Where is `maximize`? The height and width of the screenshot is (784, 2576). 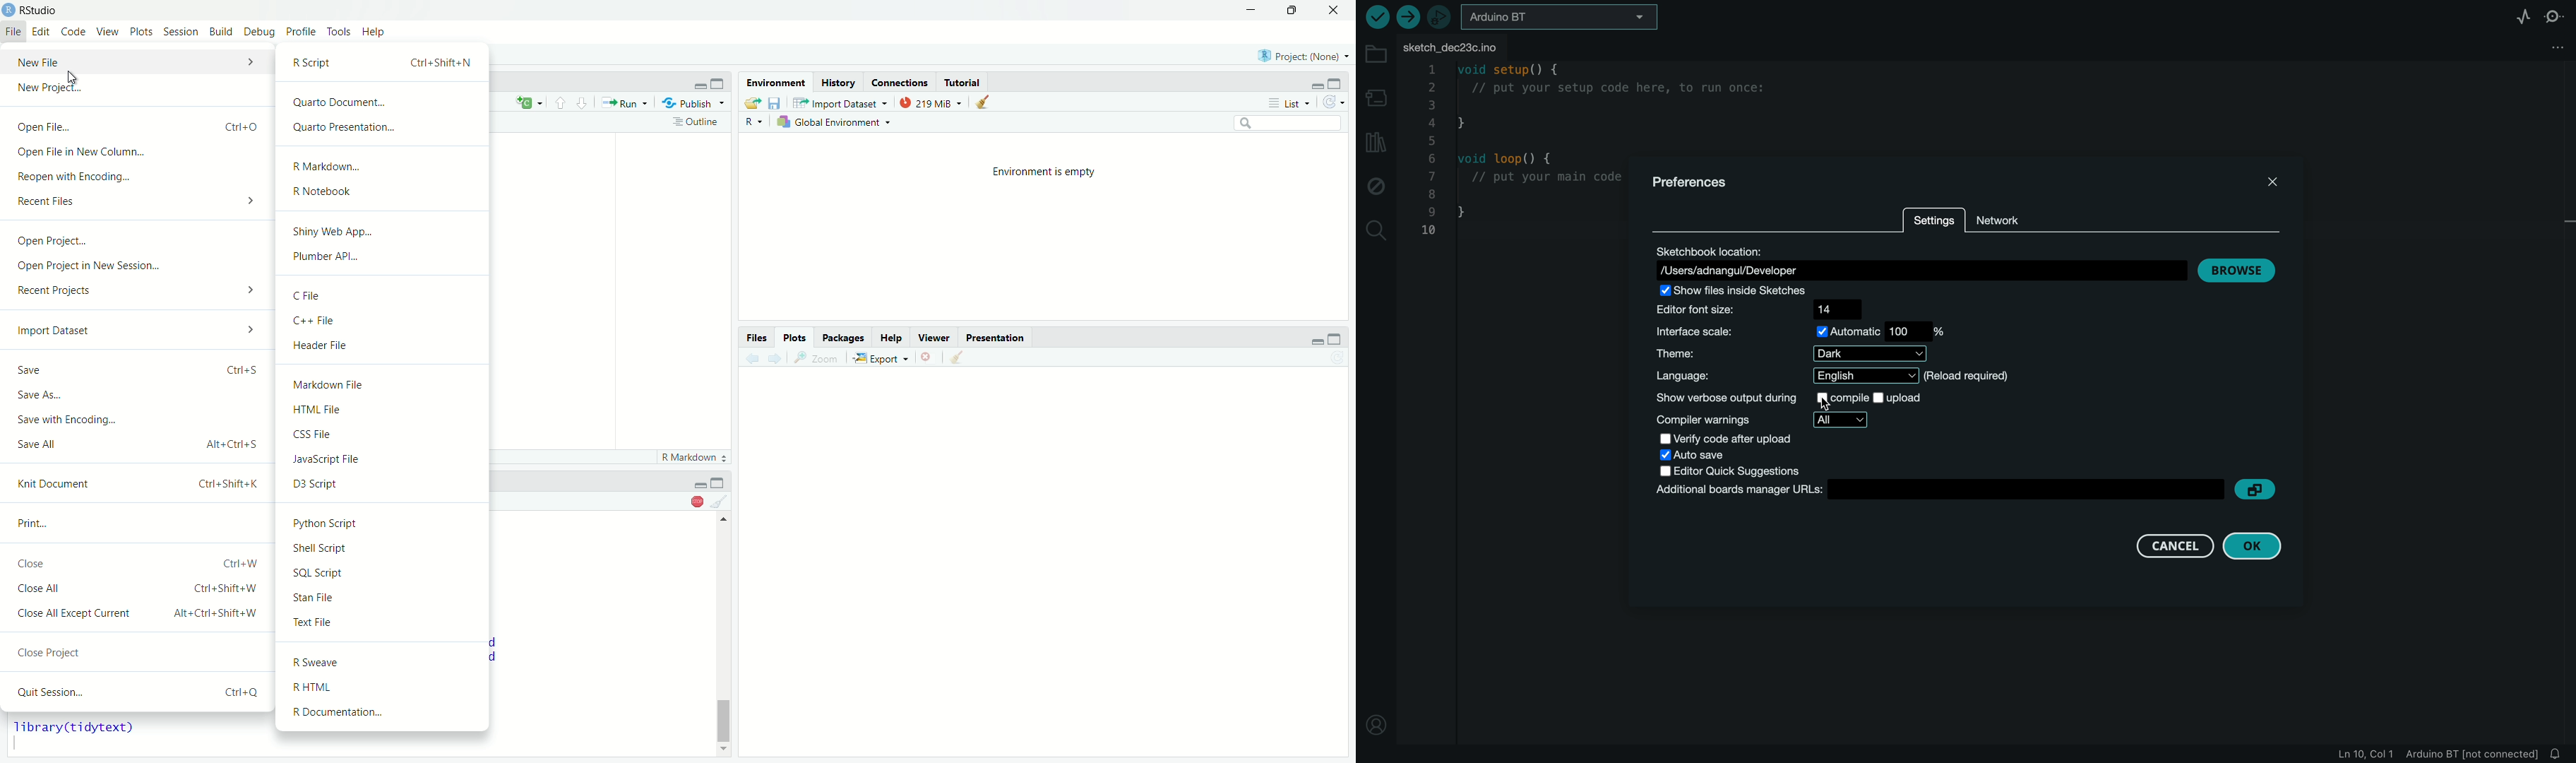 maximize is located at coordinates (1335, 338).